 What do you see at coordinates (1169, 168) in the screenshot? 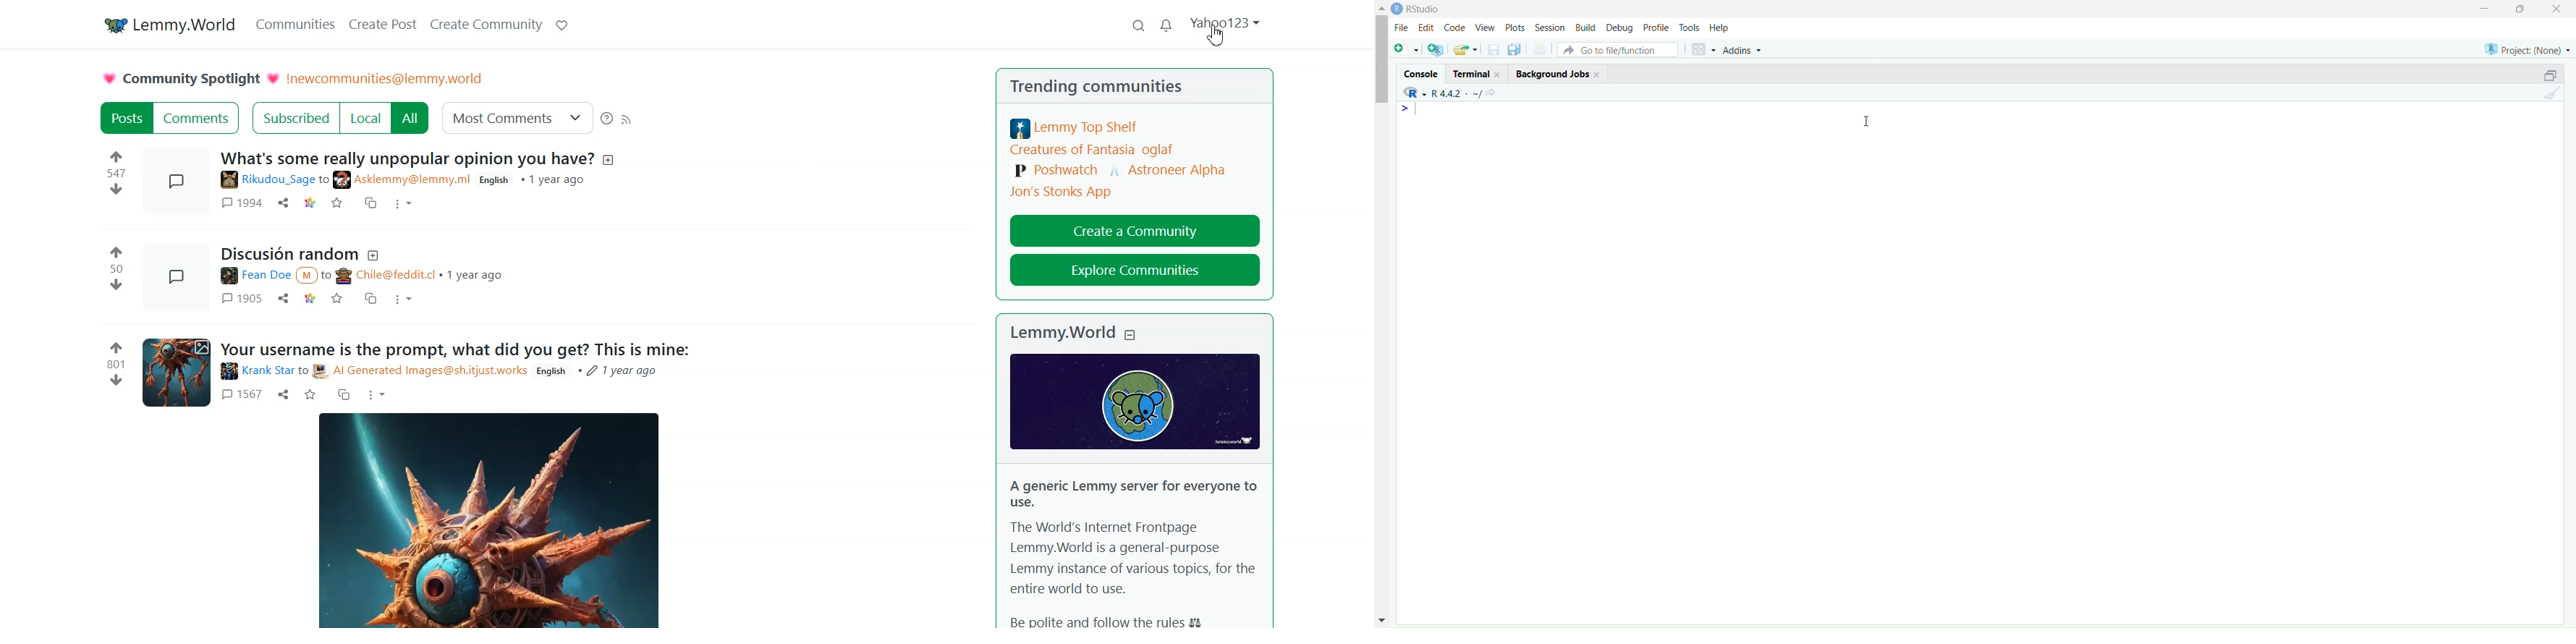
I see `Astroneer Alpha` at bounding box center [1169, 168].